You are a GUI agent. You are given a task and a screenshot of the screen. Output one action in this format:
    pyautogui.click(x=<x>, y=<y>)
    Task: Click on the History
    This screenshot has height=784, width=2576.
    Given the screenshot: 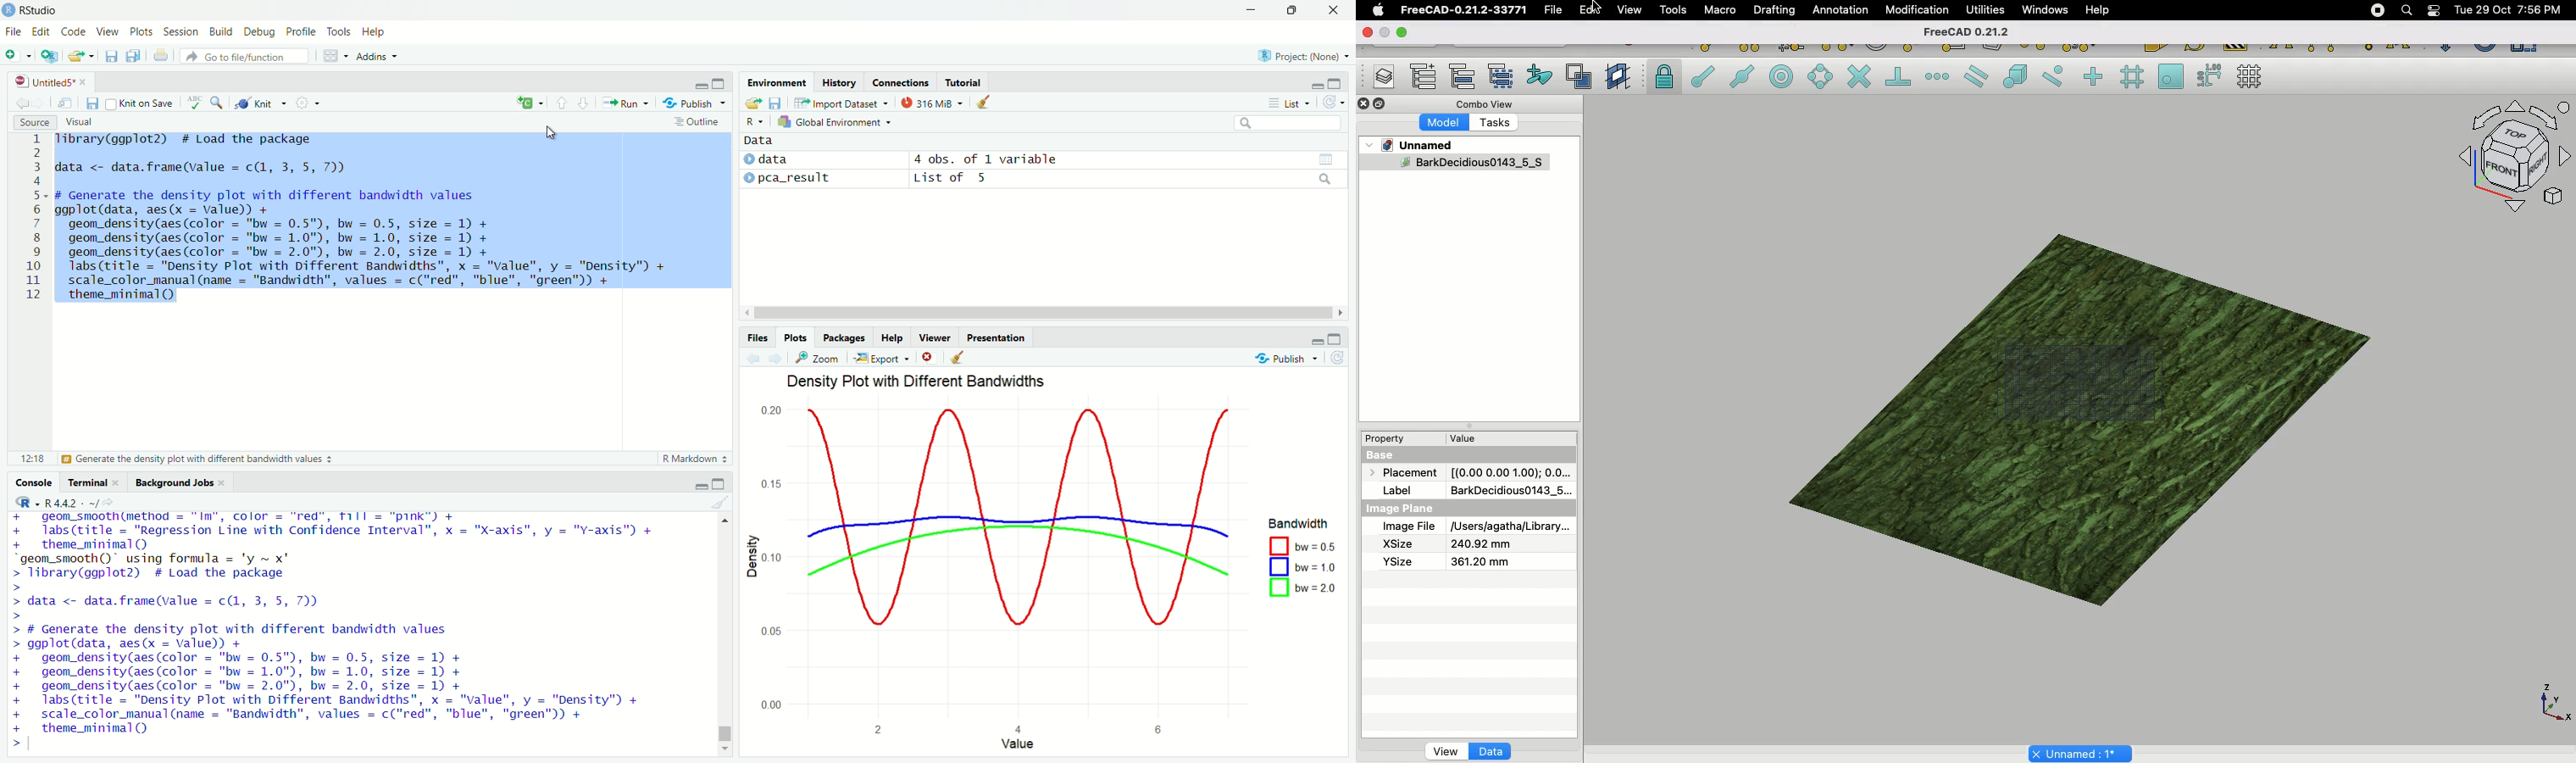 What is the action you would take?
    pyautogui.click(x=839, y=81)
    